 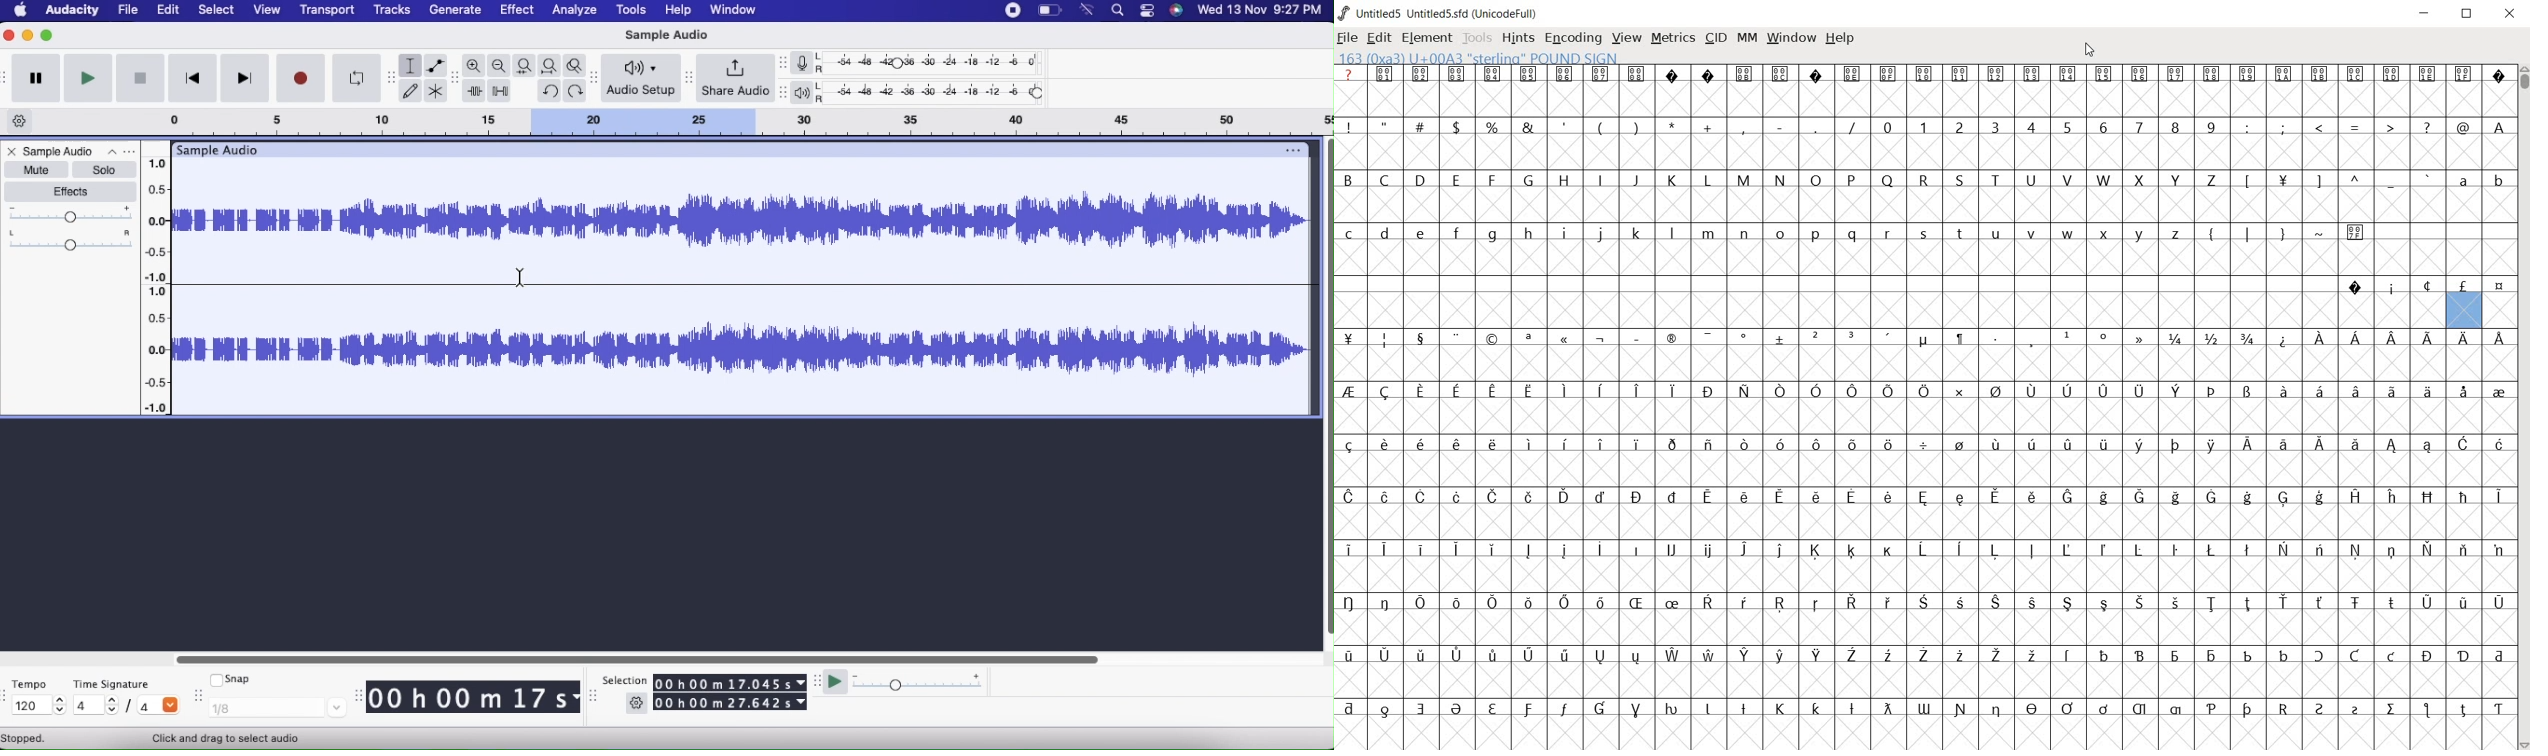 What do you see at coordinates (1421, 235) in the screenshot?
I see `` at bounding box center [1421, 235].